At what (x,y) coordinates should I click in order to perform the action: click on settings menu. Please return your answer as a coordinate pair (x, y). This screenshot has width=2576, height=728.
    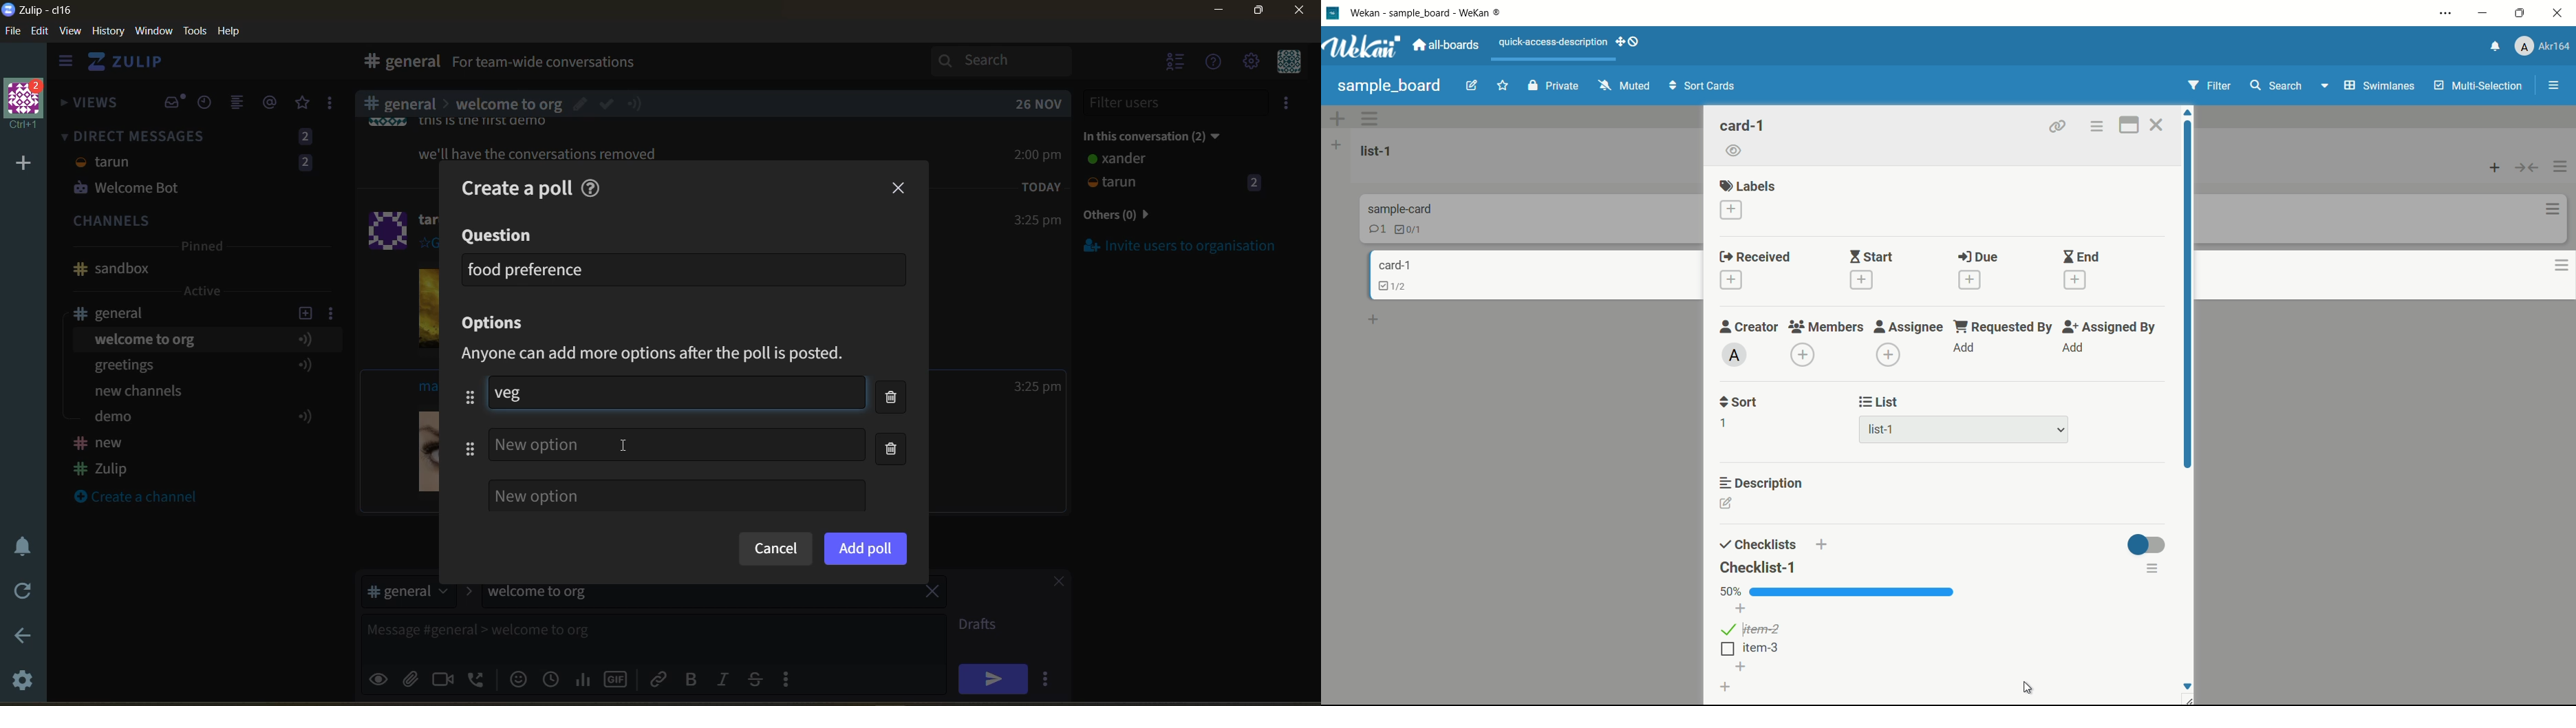
    Looking at the image, I should click on (1250, 63).